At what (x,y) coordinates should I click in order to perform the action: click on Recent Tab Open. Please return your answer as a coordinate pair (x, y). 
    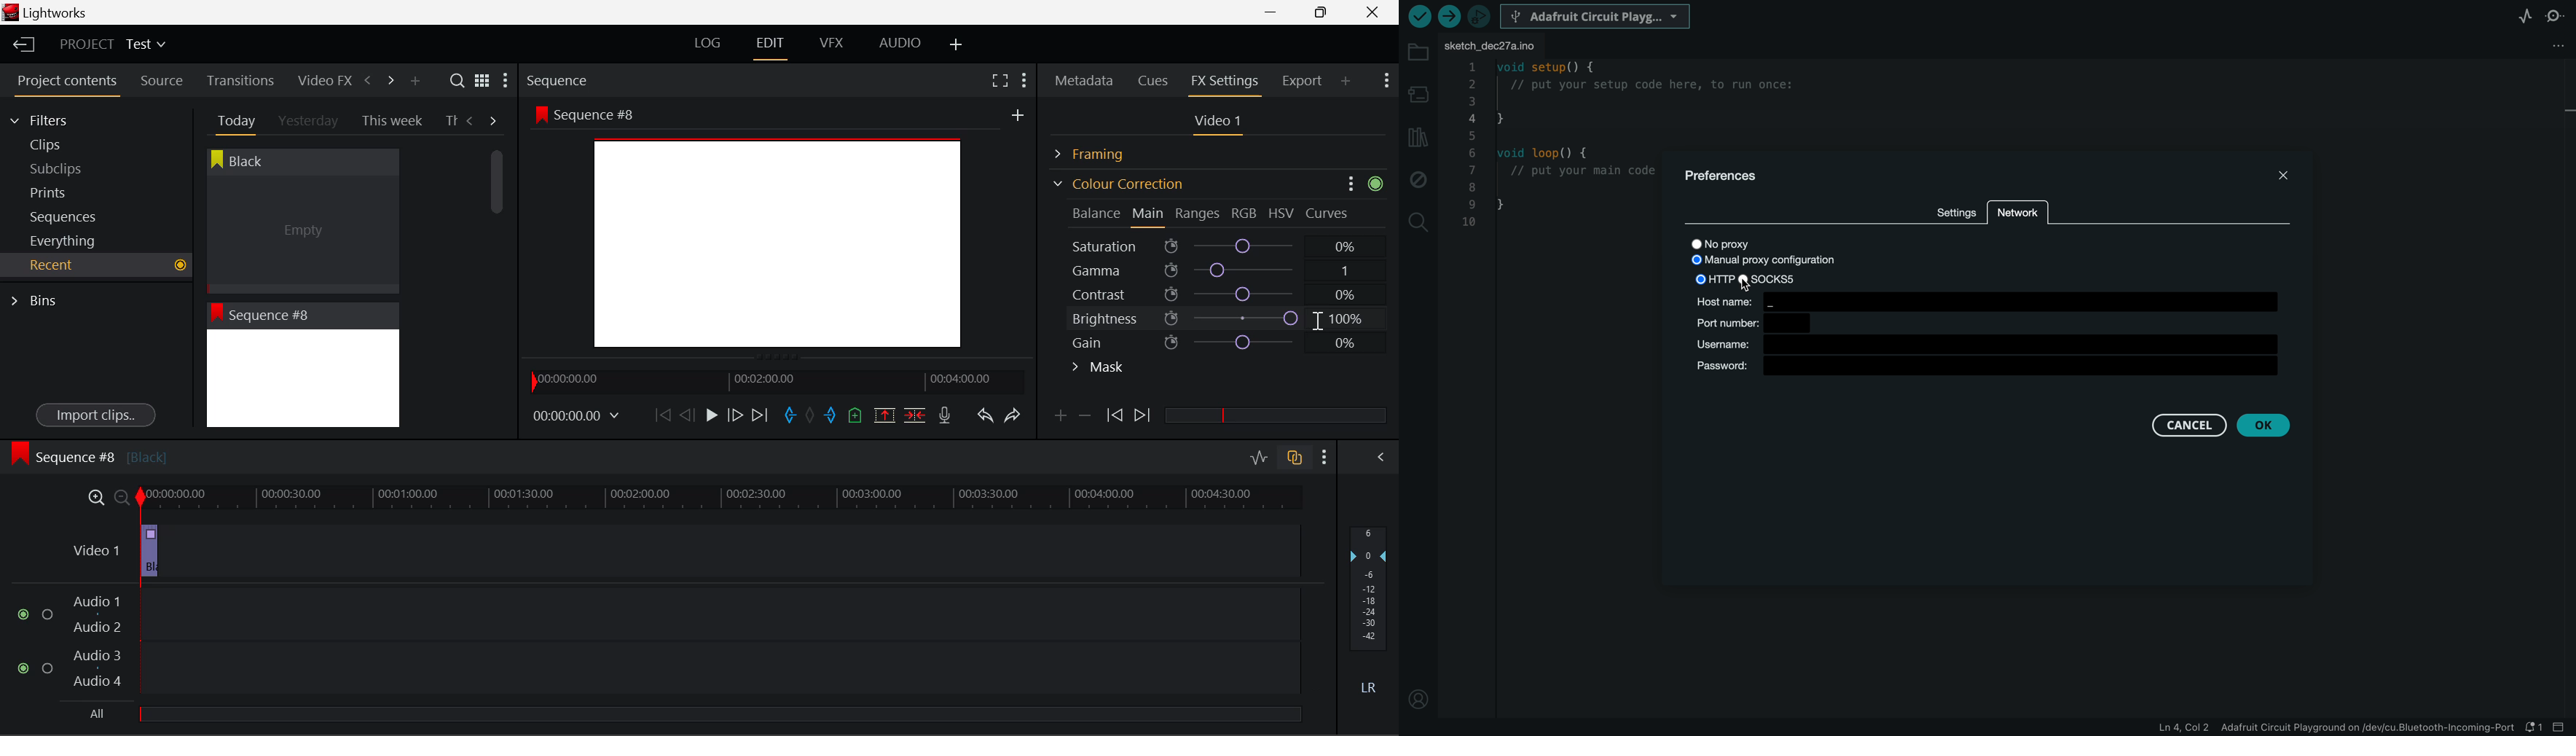
    Looking at the image, I should click on (96, 265).